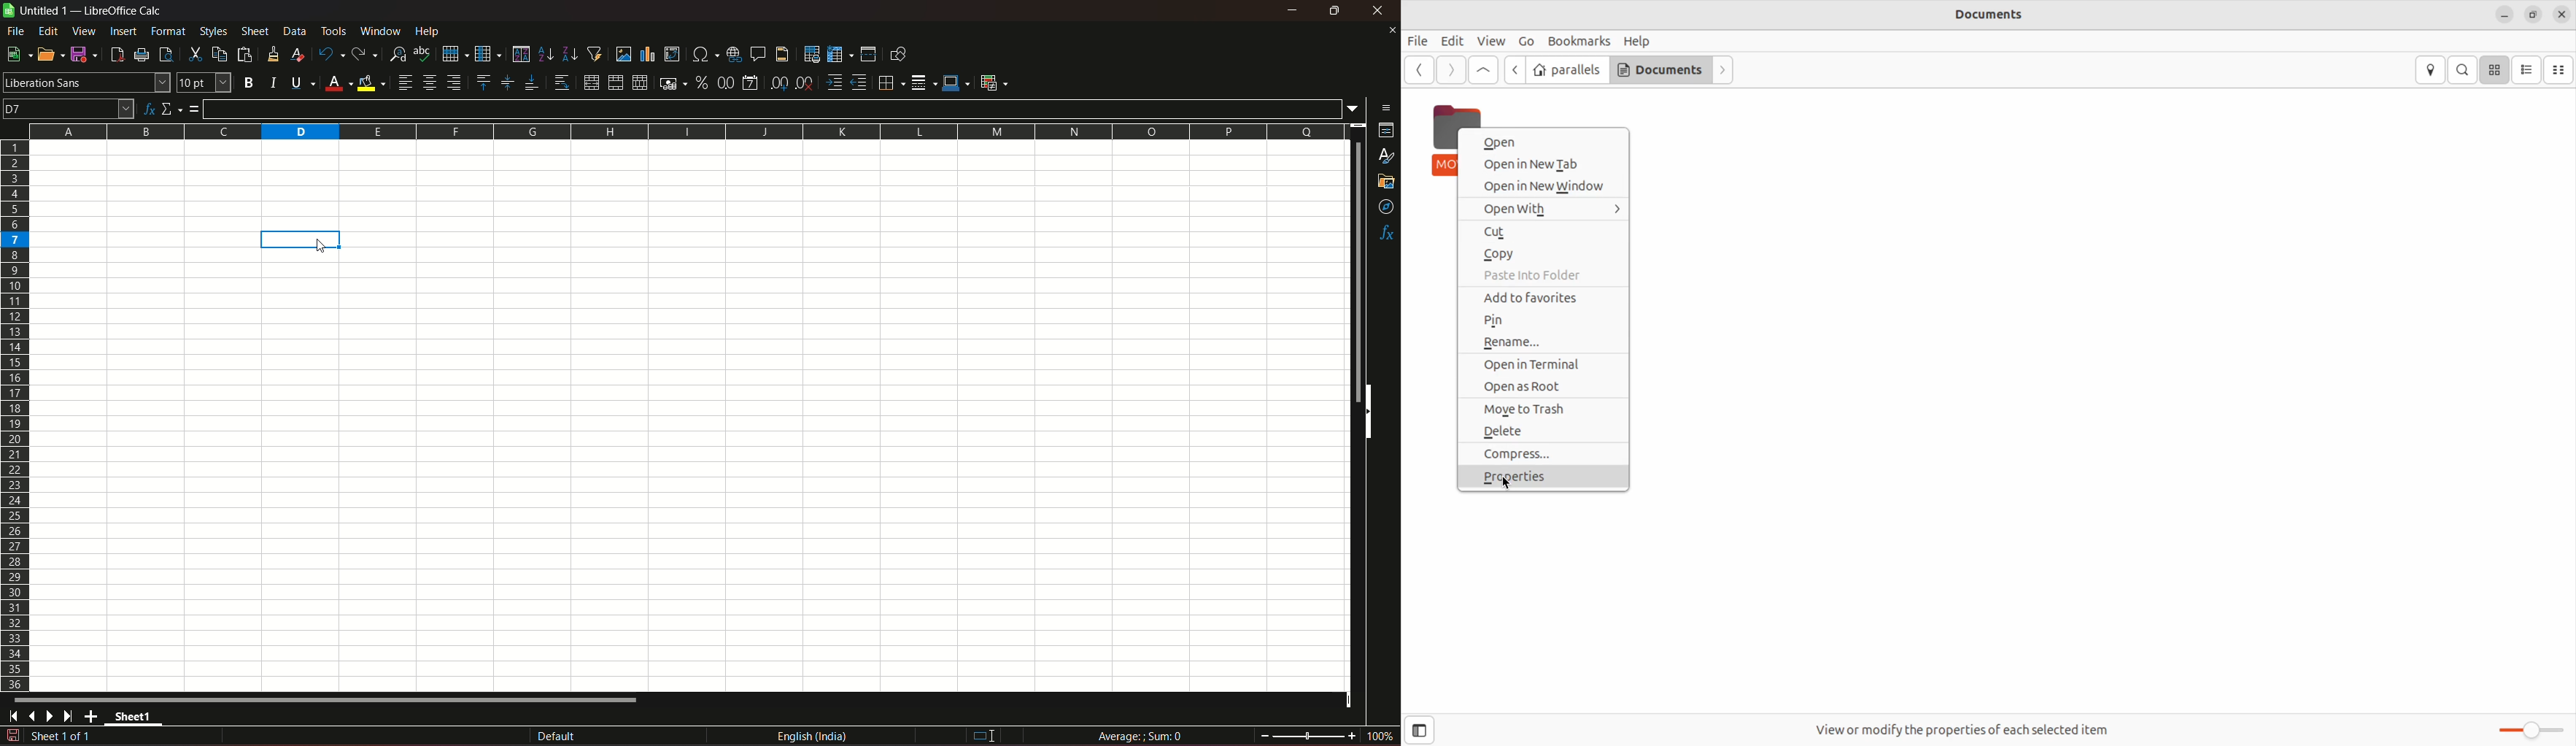  What do you see at coordinates (330, 53) in the screenshot?
I see `undo` at bounding box center [330, 53].